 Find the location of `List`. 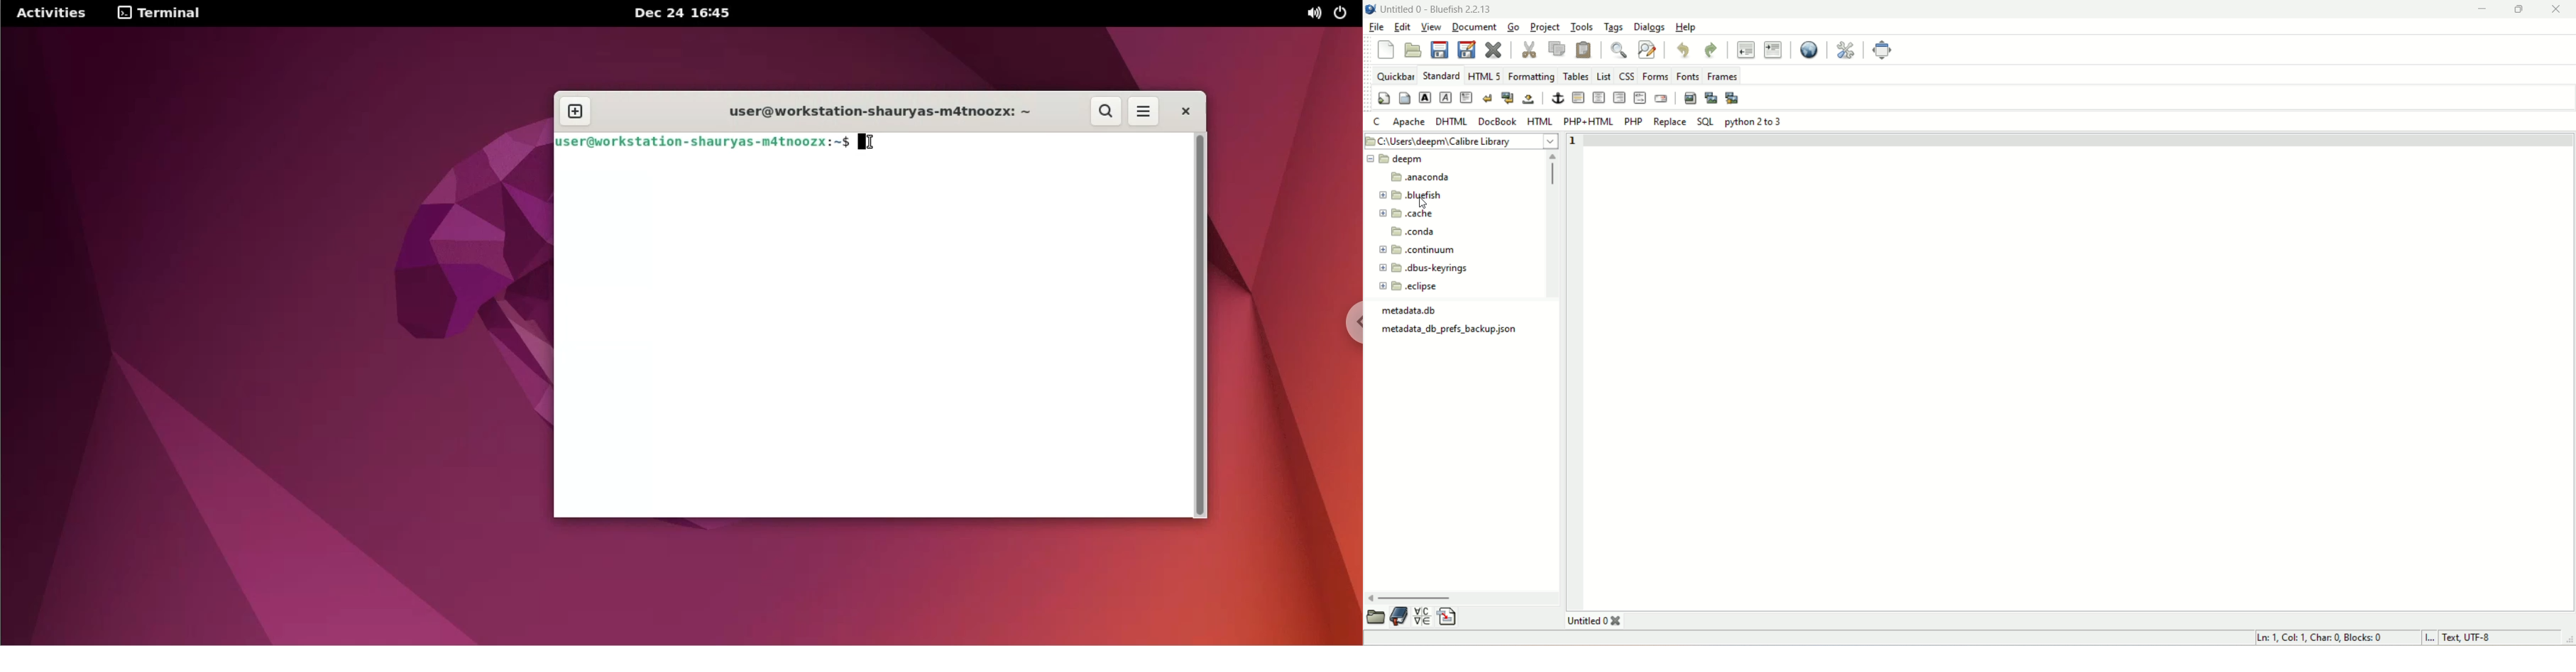

List is located at coordinates (1604, 76).